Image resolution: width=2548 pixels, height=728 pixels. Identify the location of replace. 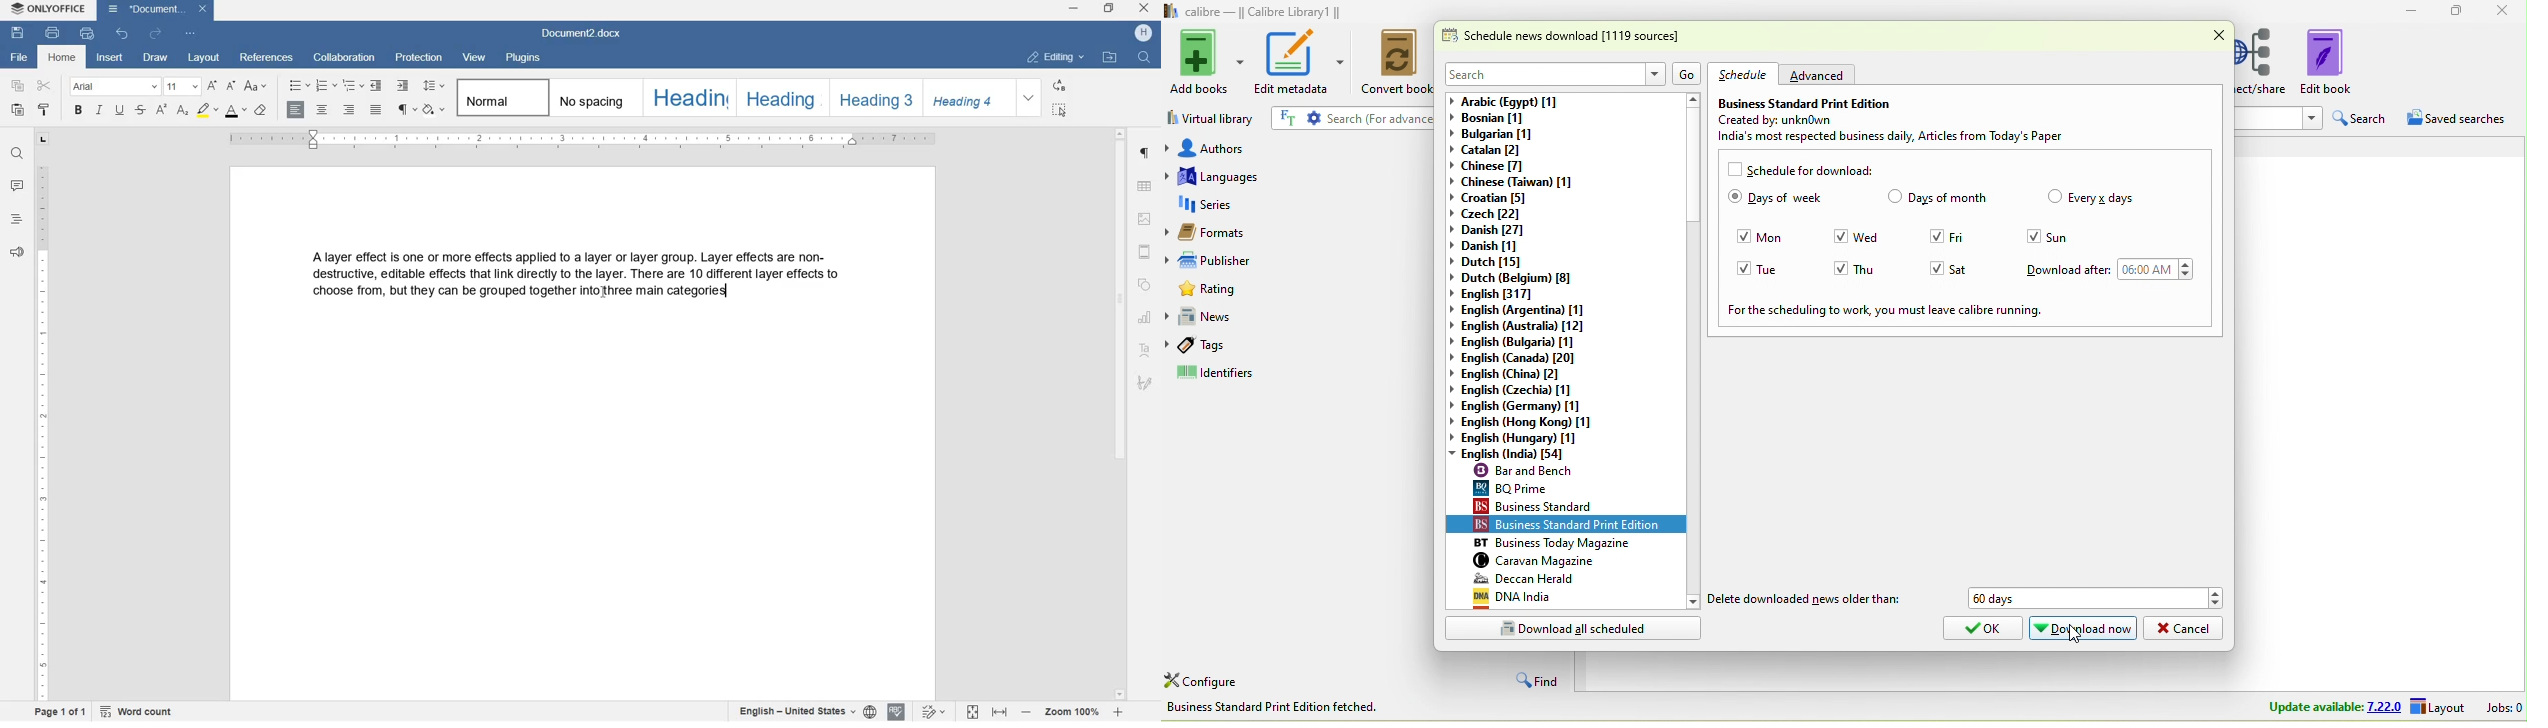
(1061, 86).